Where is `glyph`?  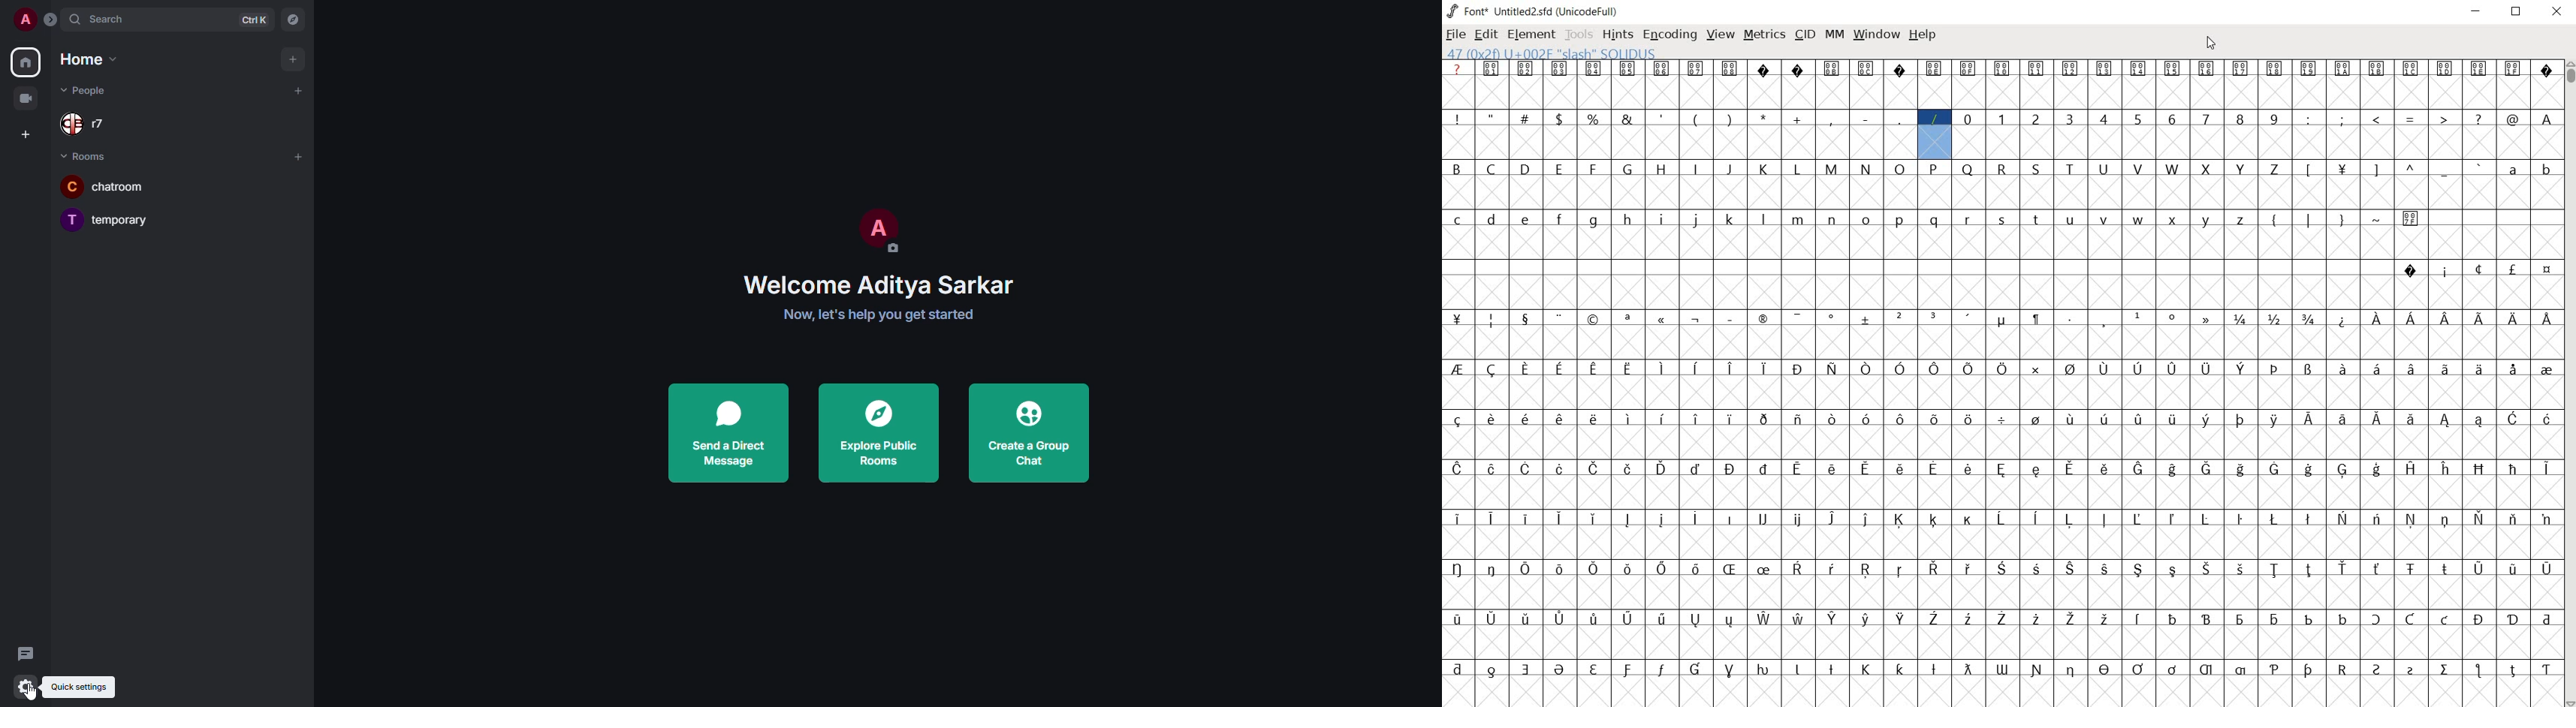 glyph is located at coordinates (1832, 69).